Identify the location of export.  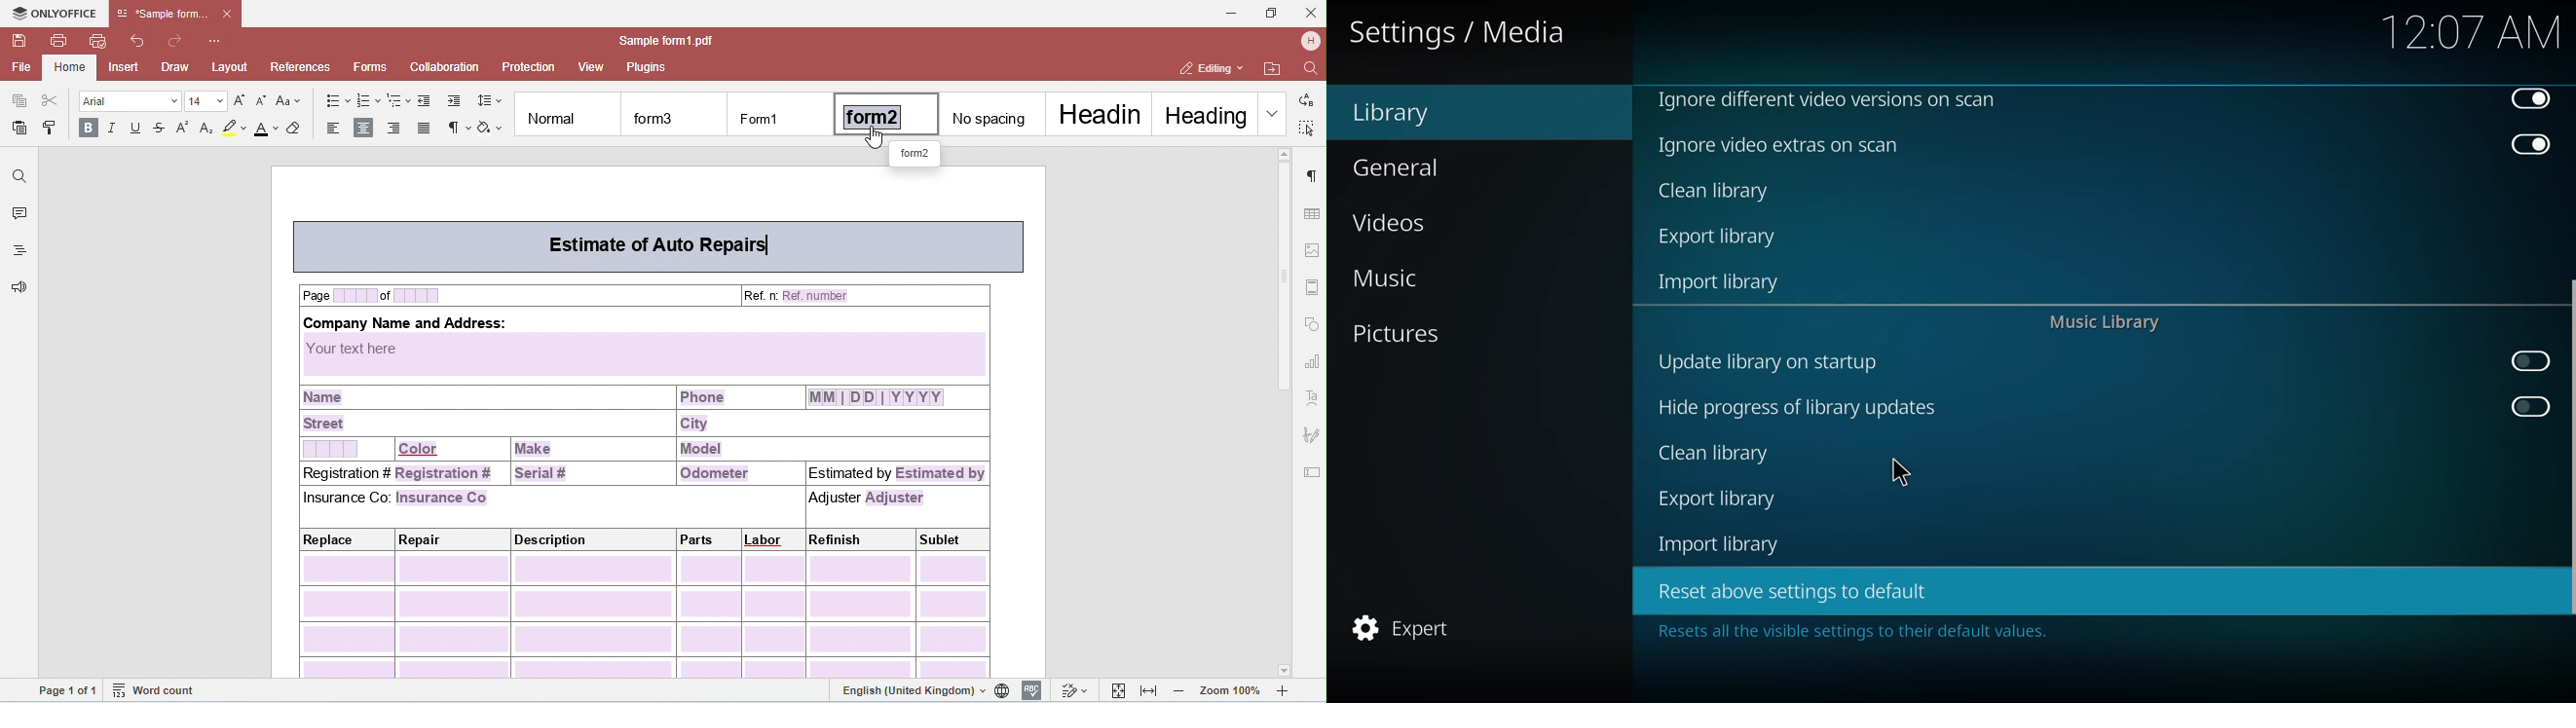
(1721, 238).